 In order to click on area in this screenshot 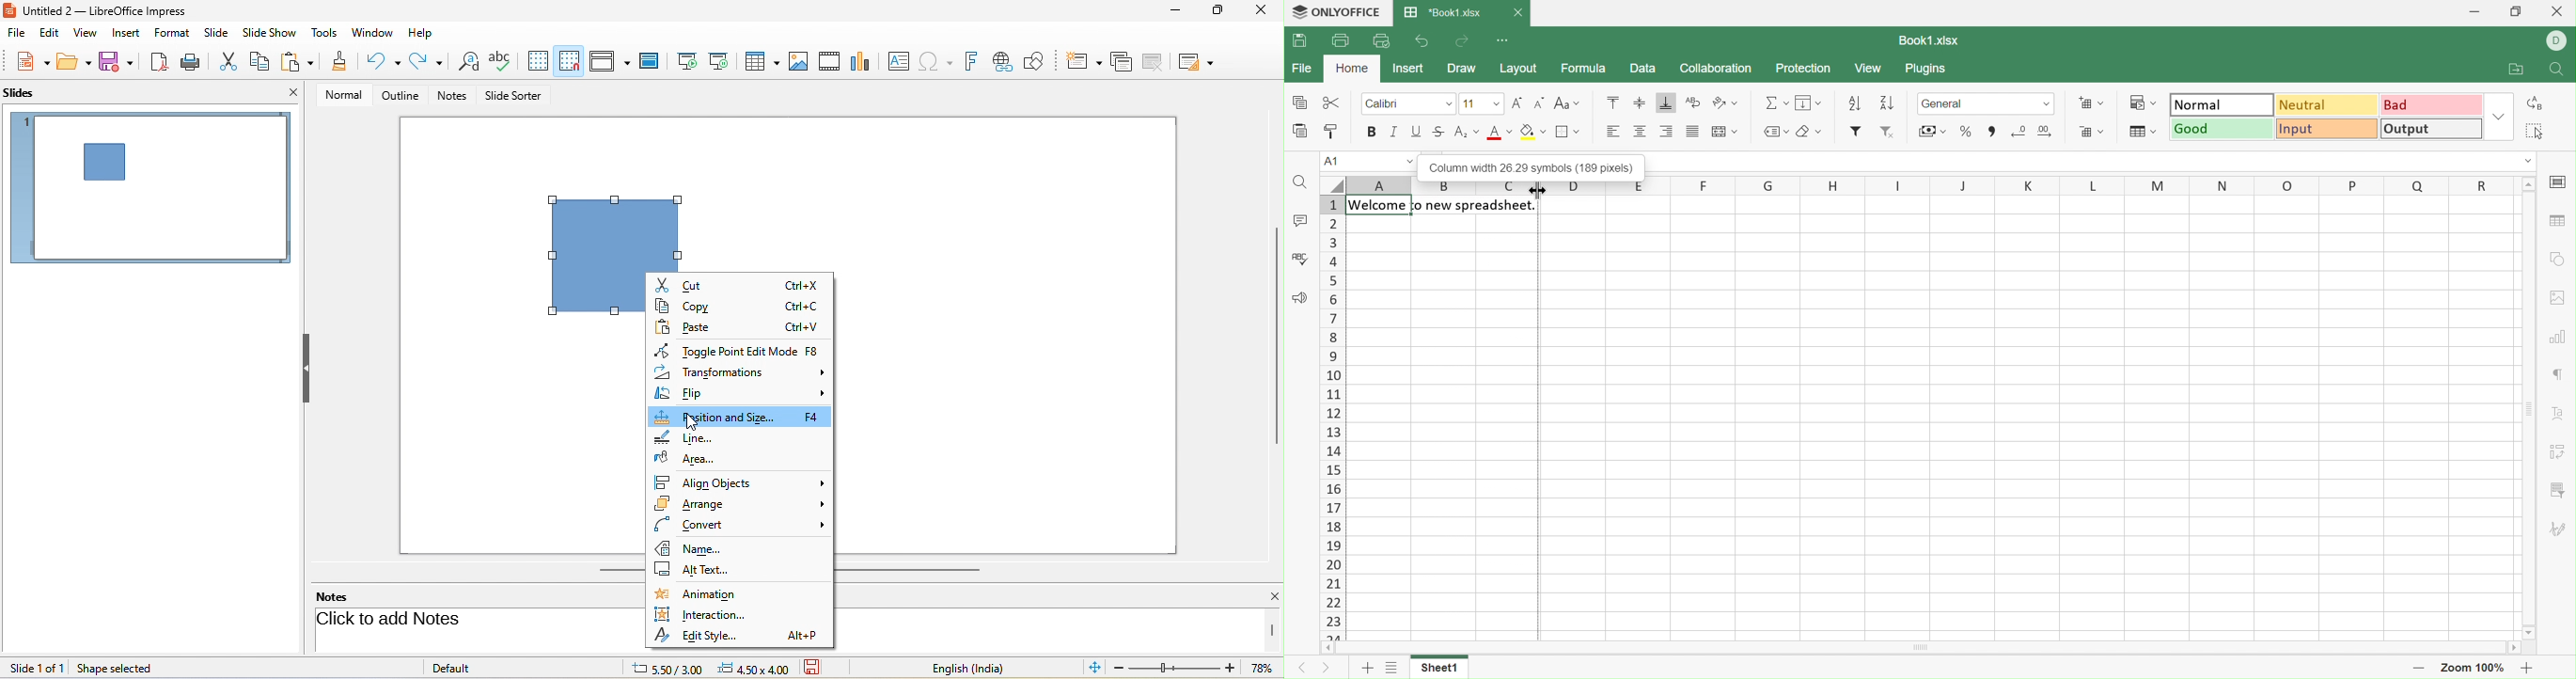, I will do `click(686, 458)`.